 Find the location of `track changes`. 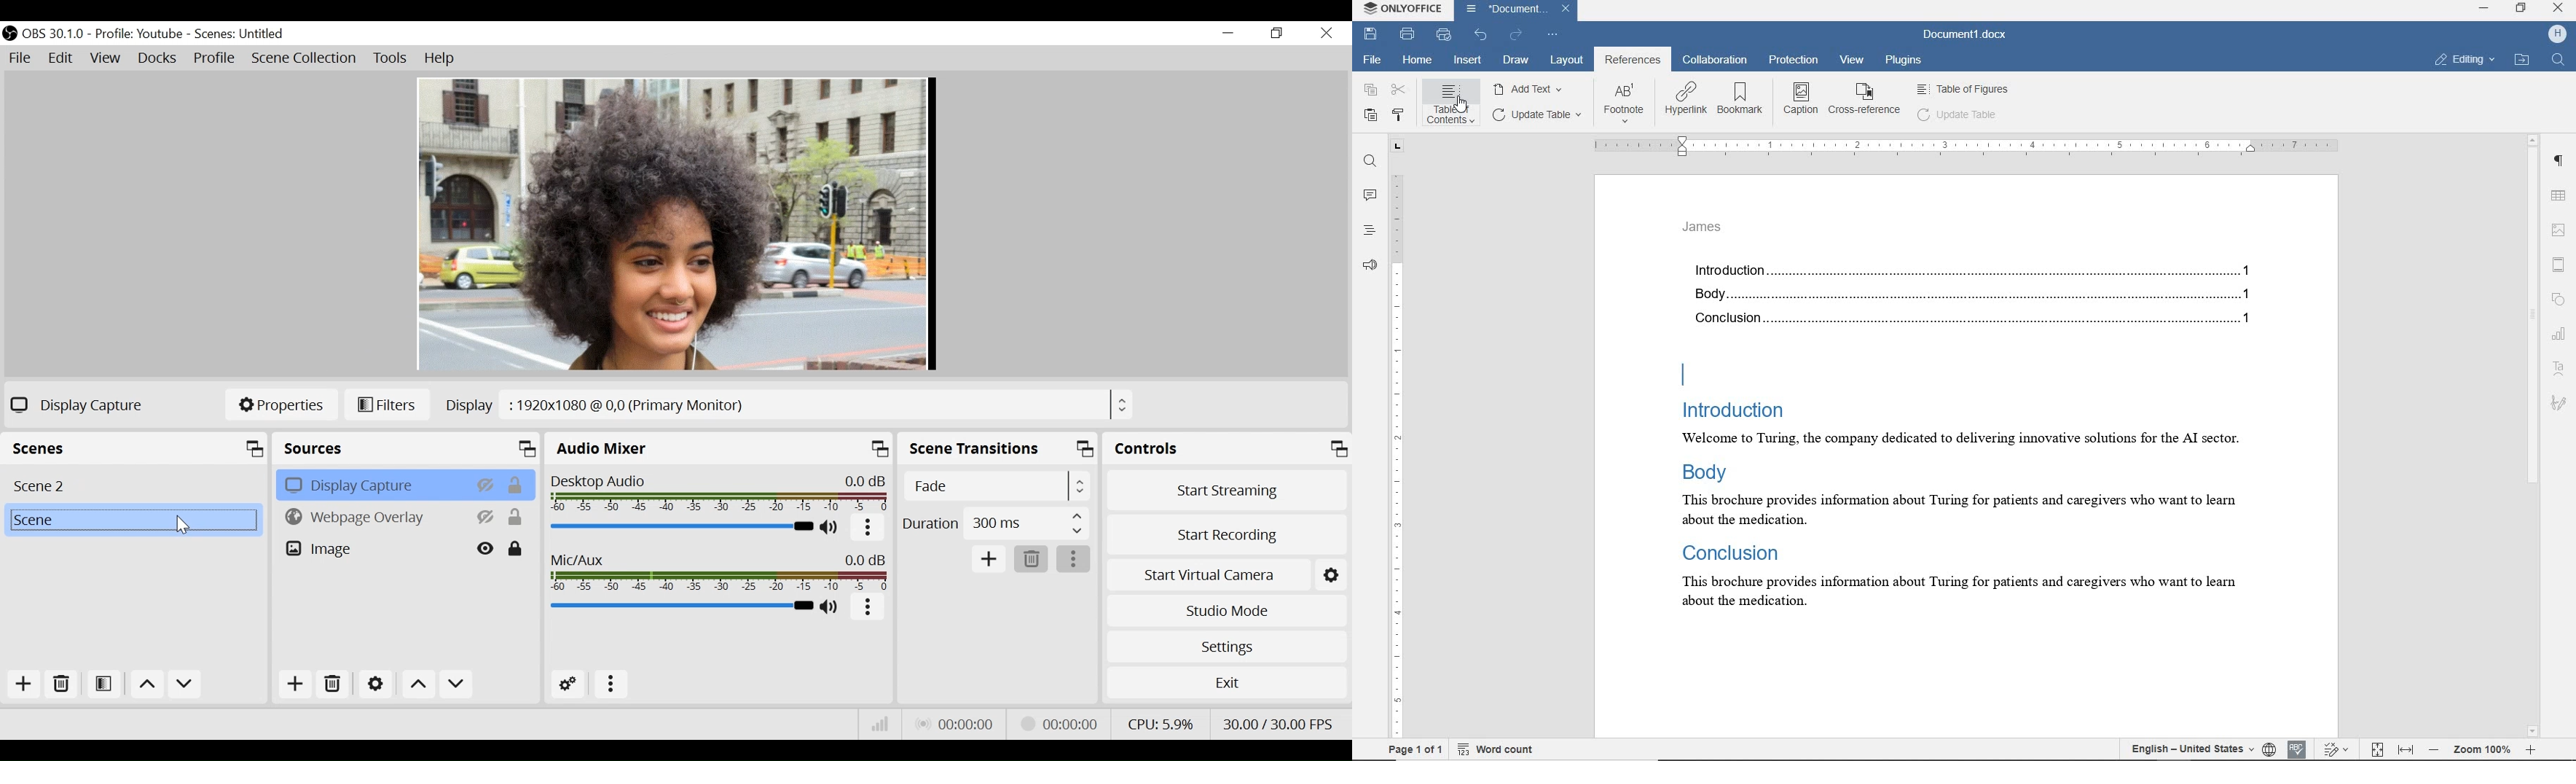

track changes is located at coordinates (2337, 749).